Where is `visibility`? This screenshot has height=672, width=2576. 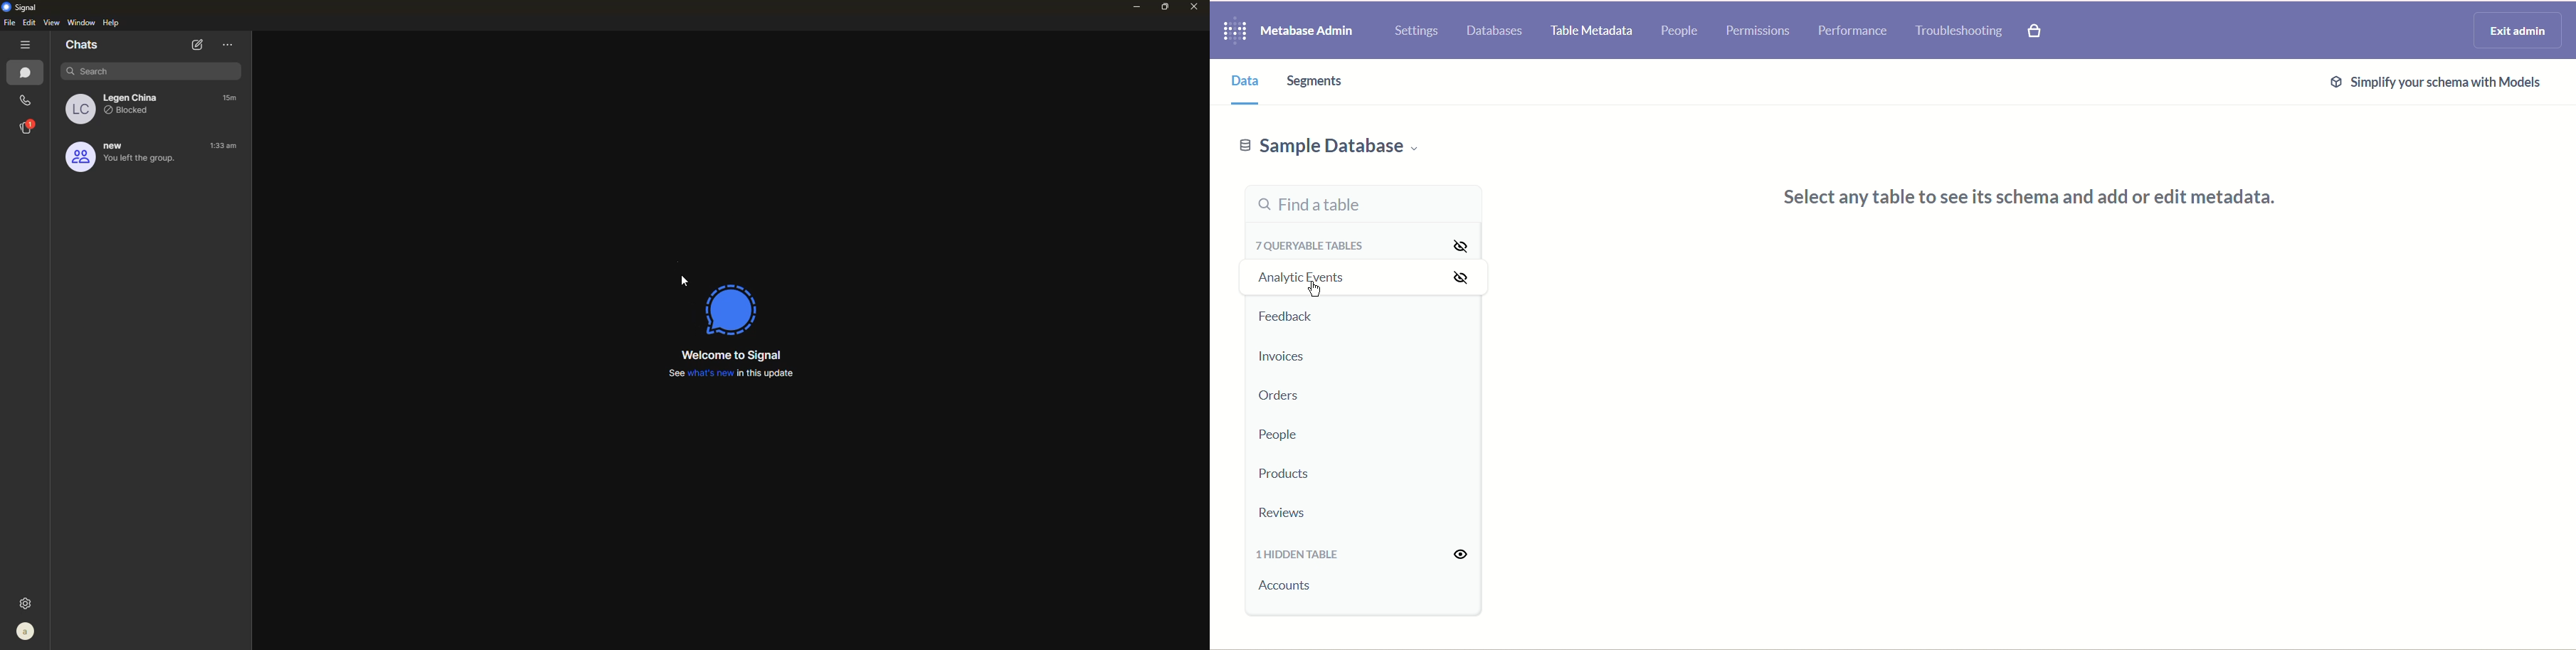
visibility is located at coordinates (1452, 263).